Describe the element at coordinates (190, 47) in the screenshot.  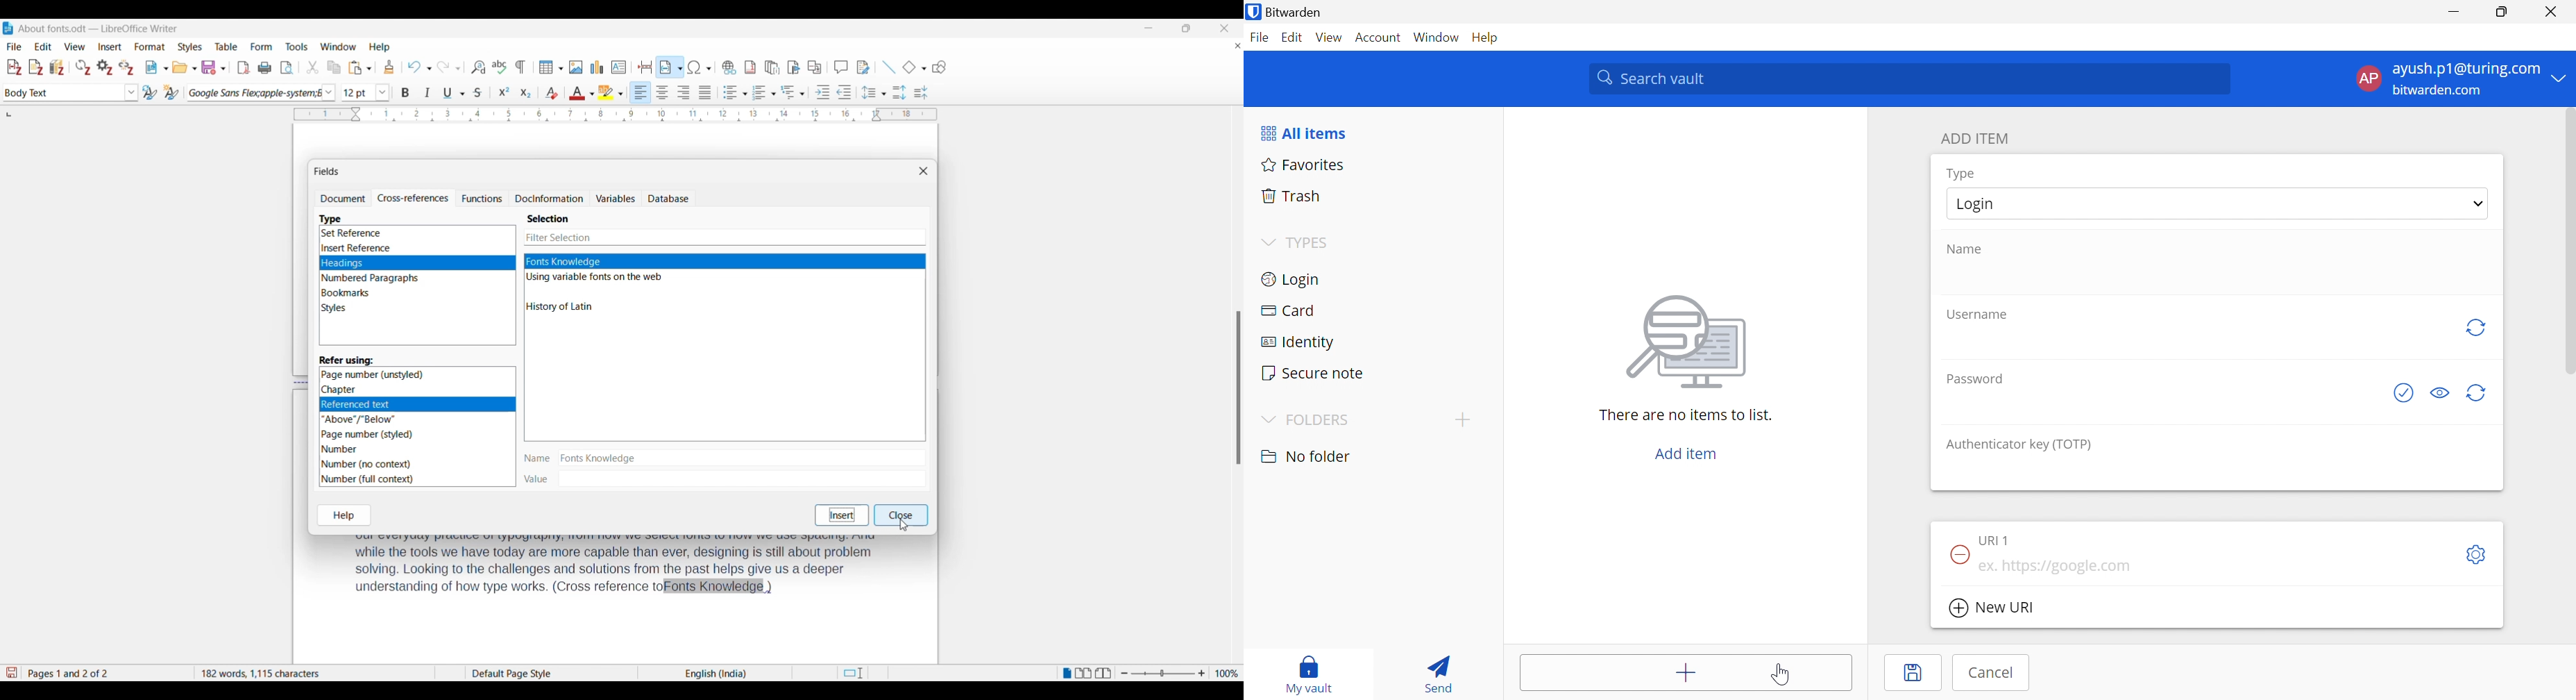
I see `Styles menu` at that location.